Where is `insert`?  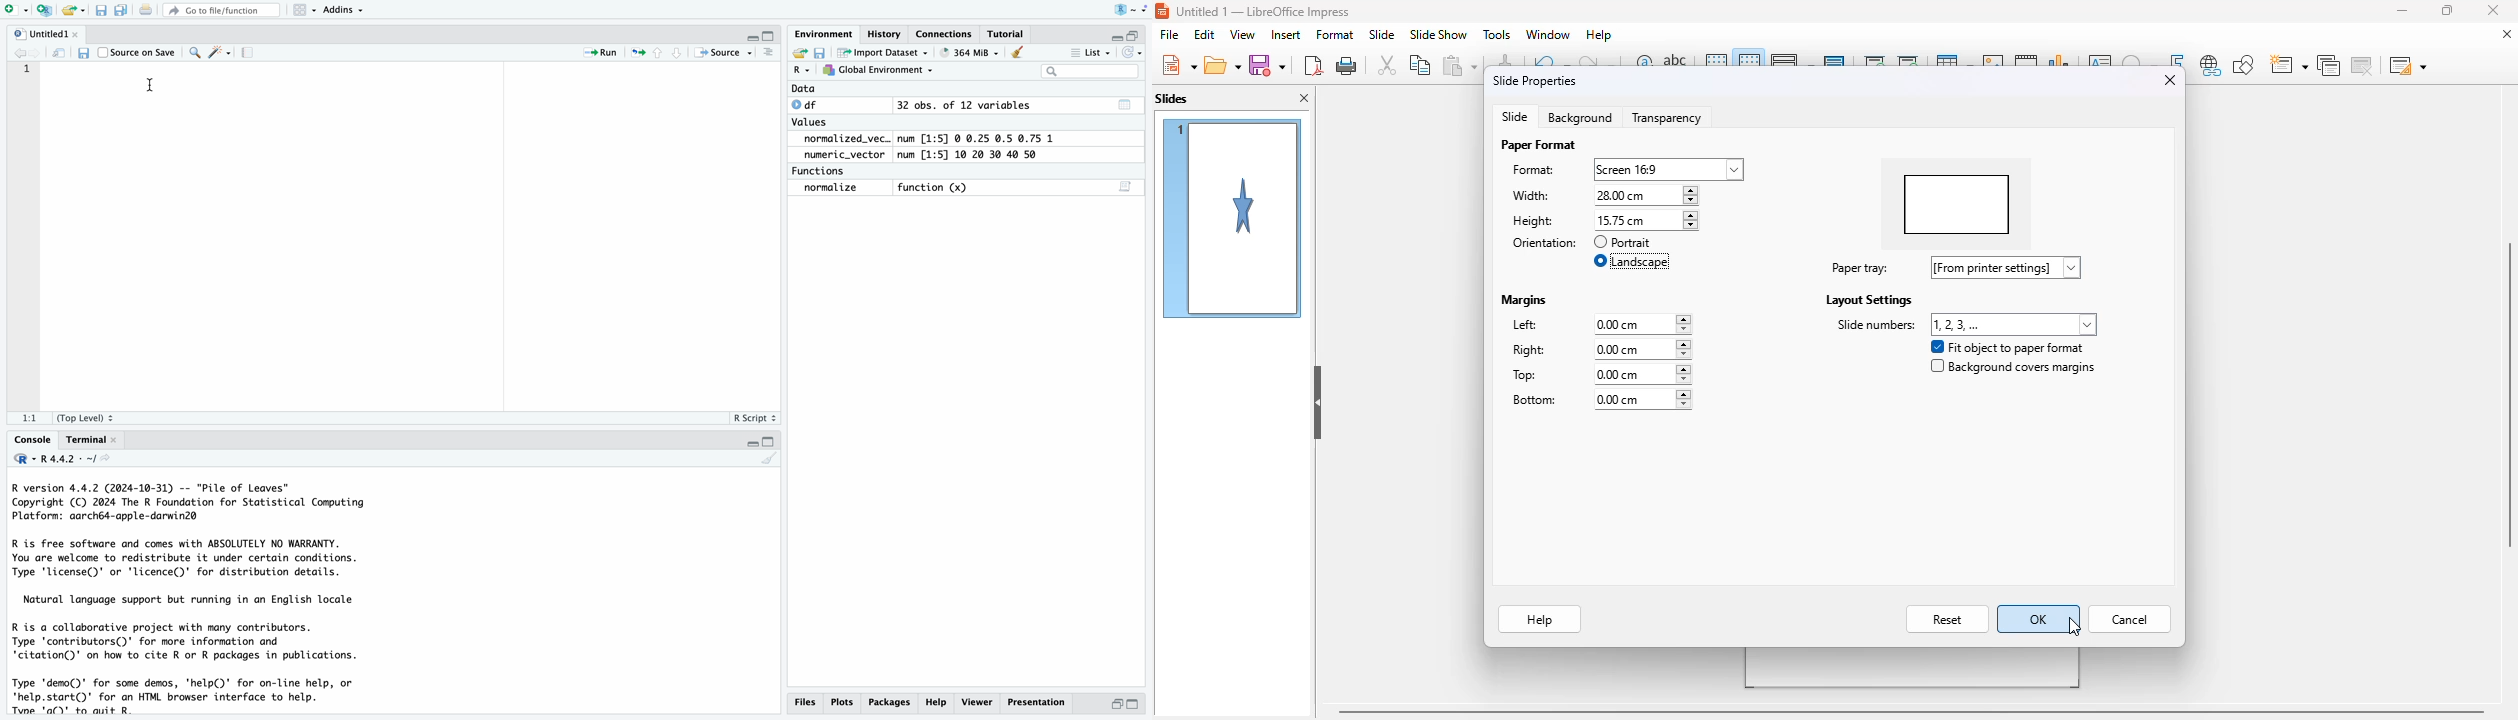
insert is located at coordinates (1286, 35).